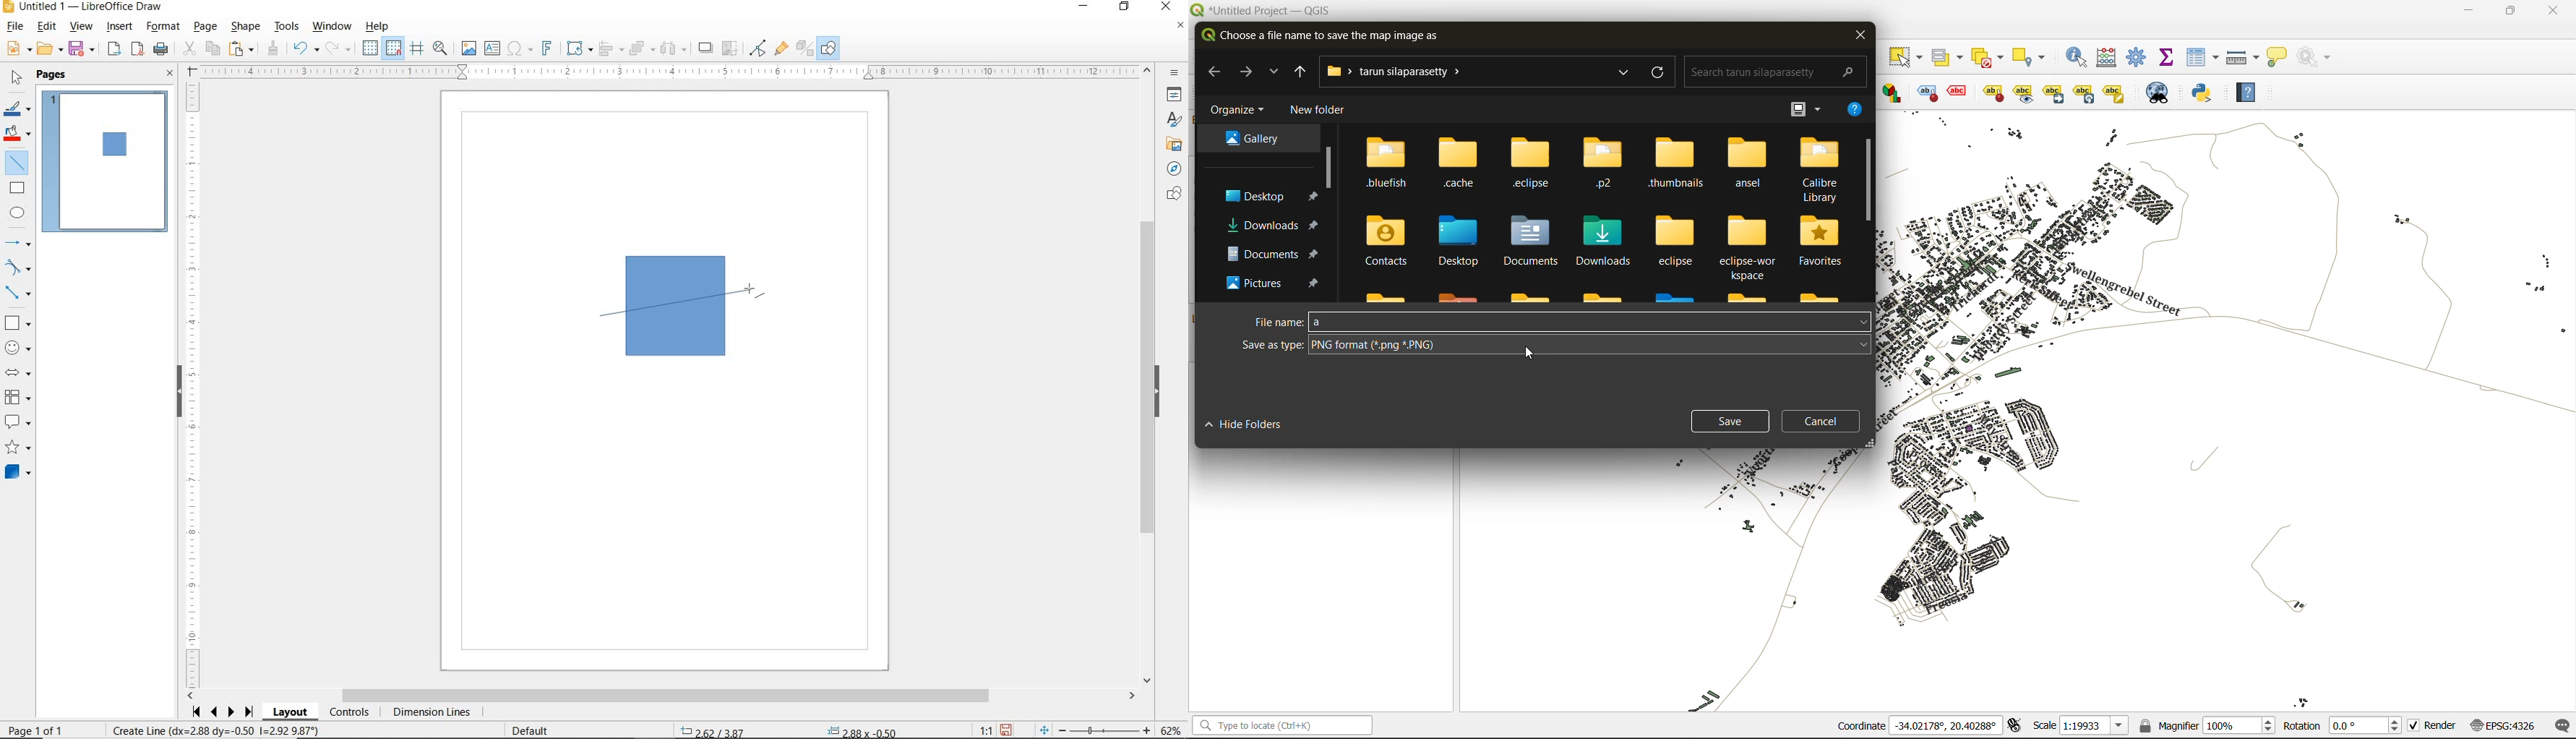 This screenshot has height=756, width=2576. I want to click on TRANSFORMATIONS, so click(578, 48).